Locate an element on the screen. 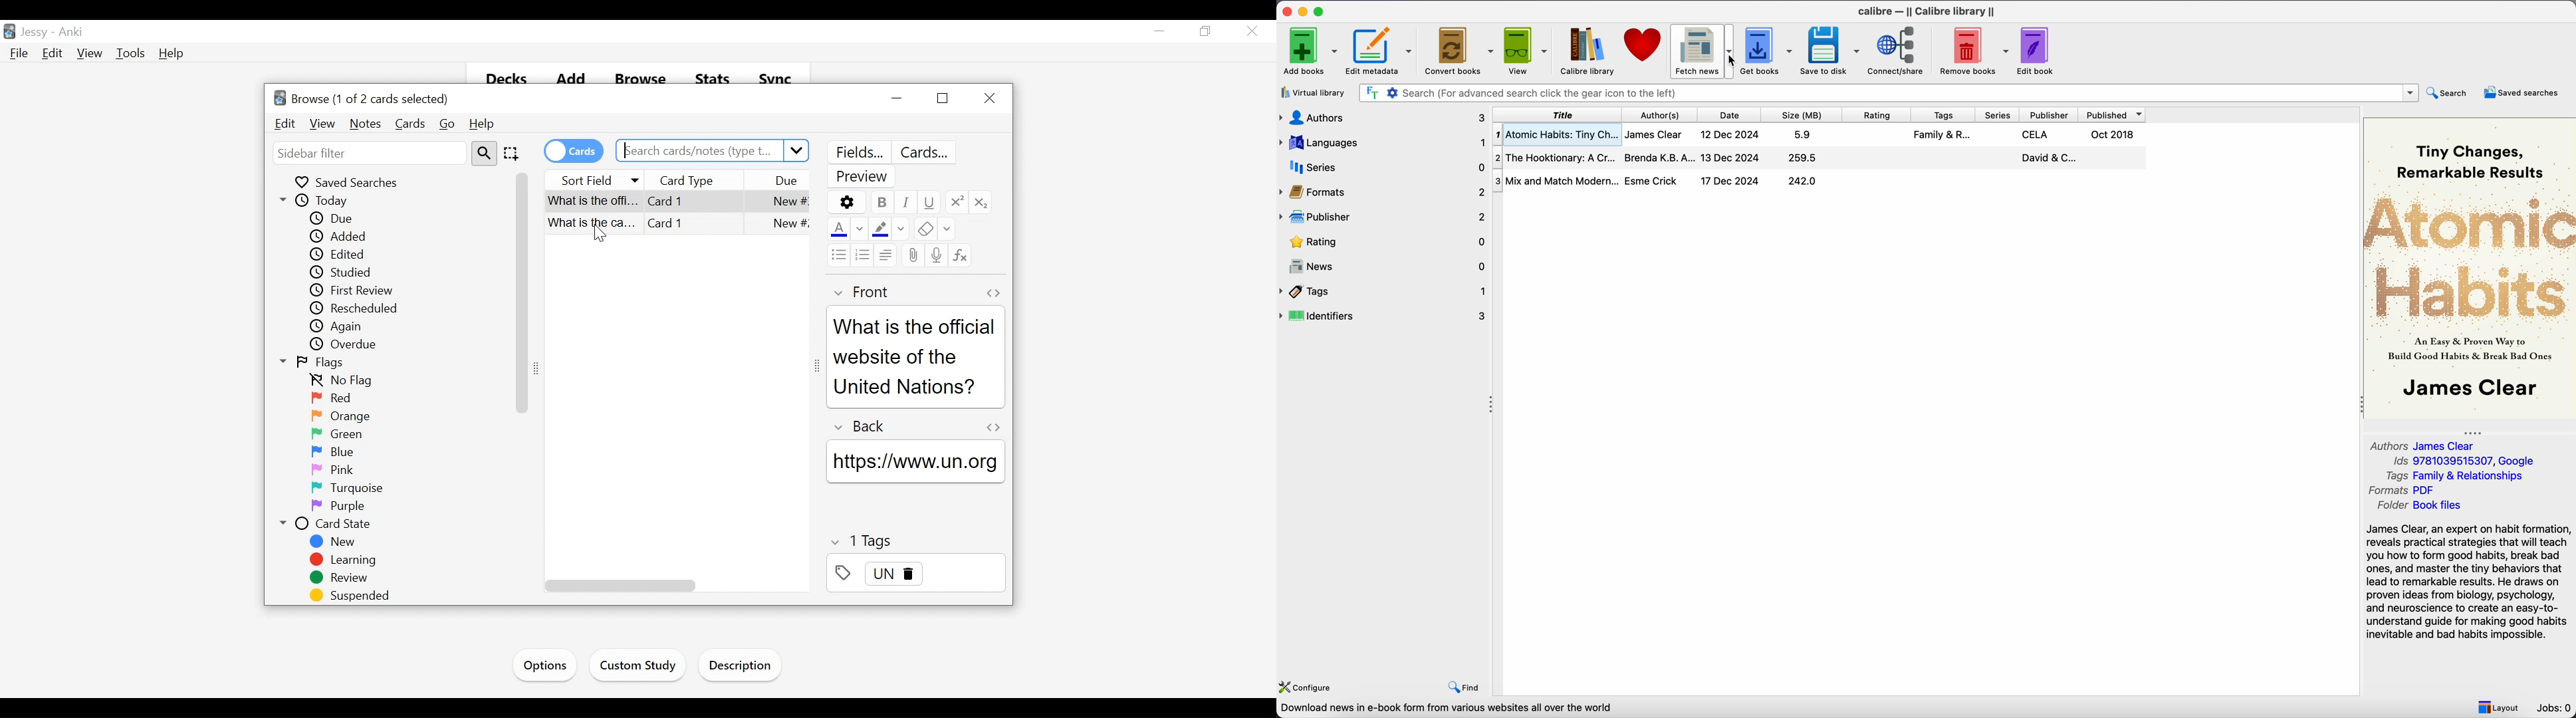 Image resolution: width=2576 pixels, height=728 pixels. Get Started is located at coordinates (549, 663).